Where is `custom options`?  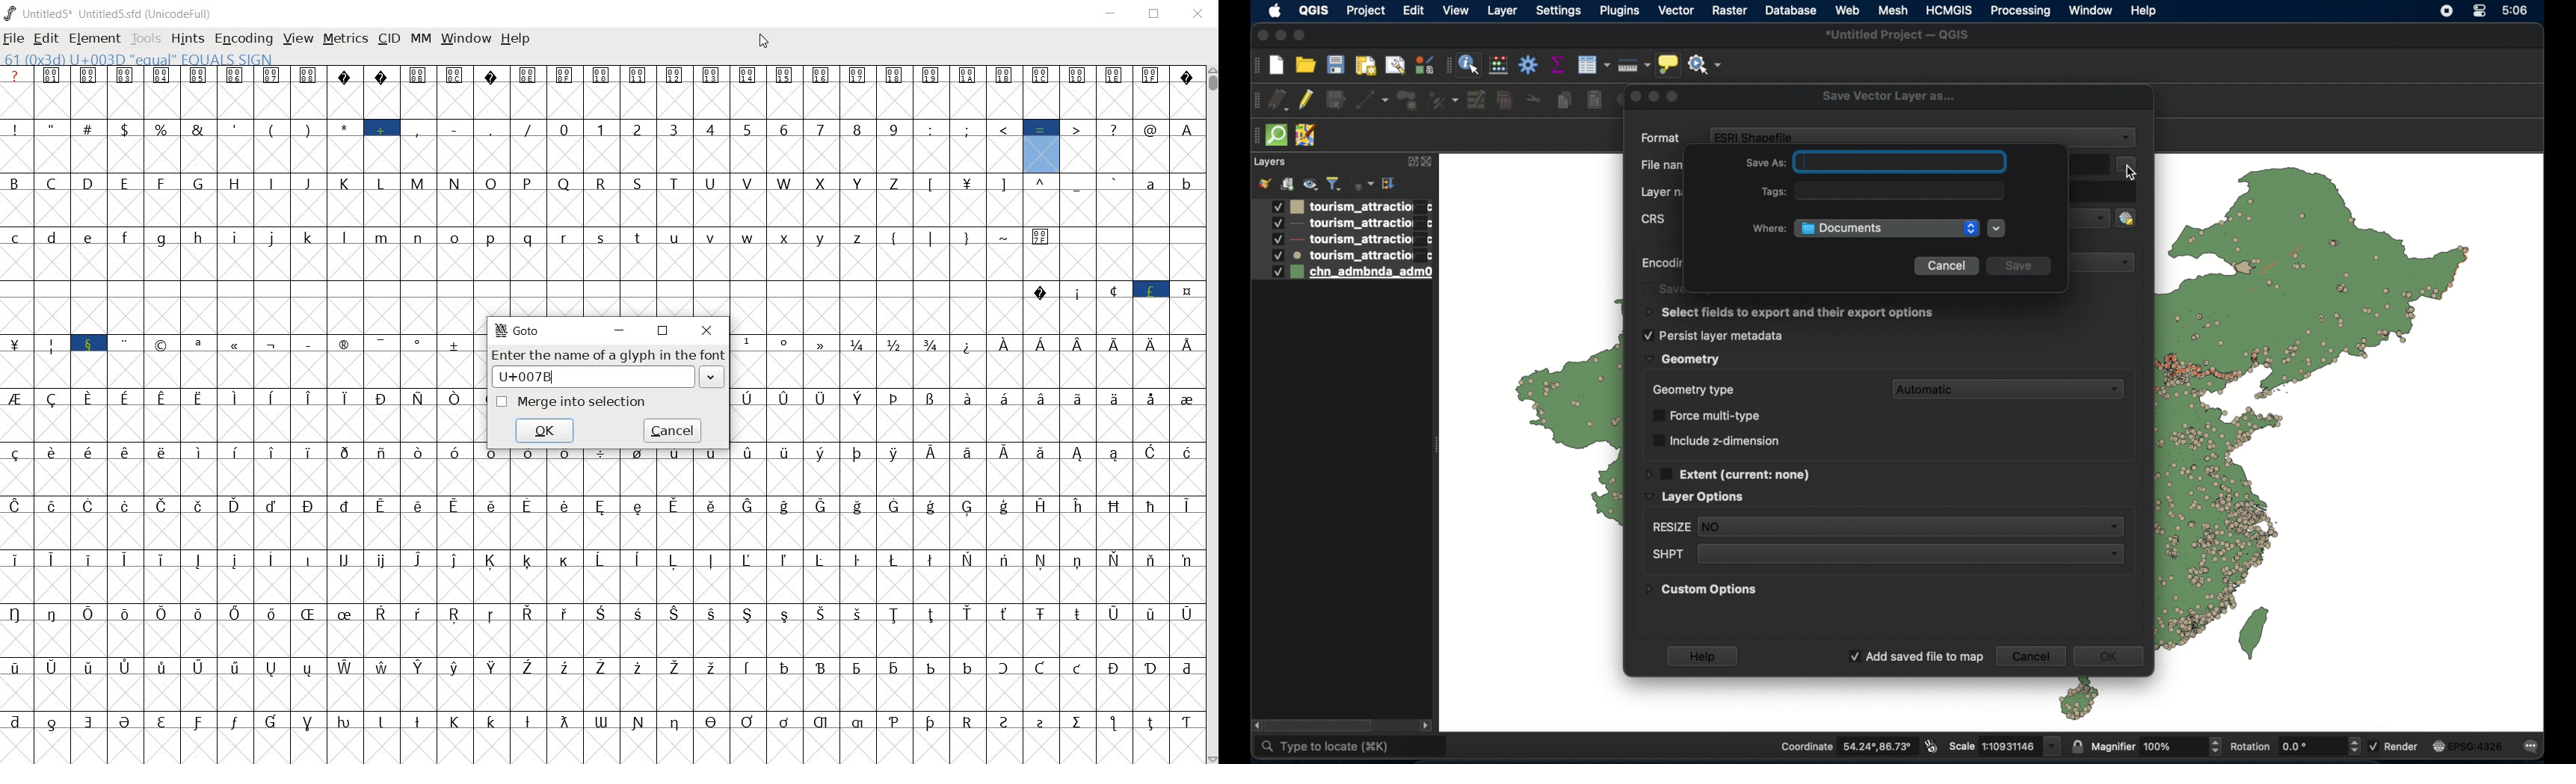
custom options is located at coordinates (1702, 592).